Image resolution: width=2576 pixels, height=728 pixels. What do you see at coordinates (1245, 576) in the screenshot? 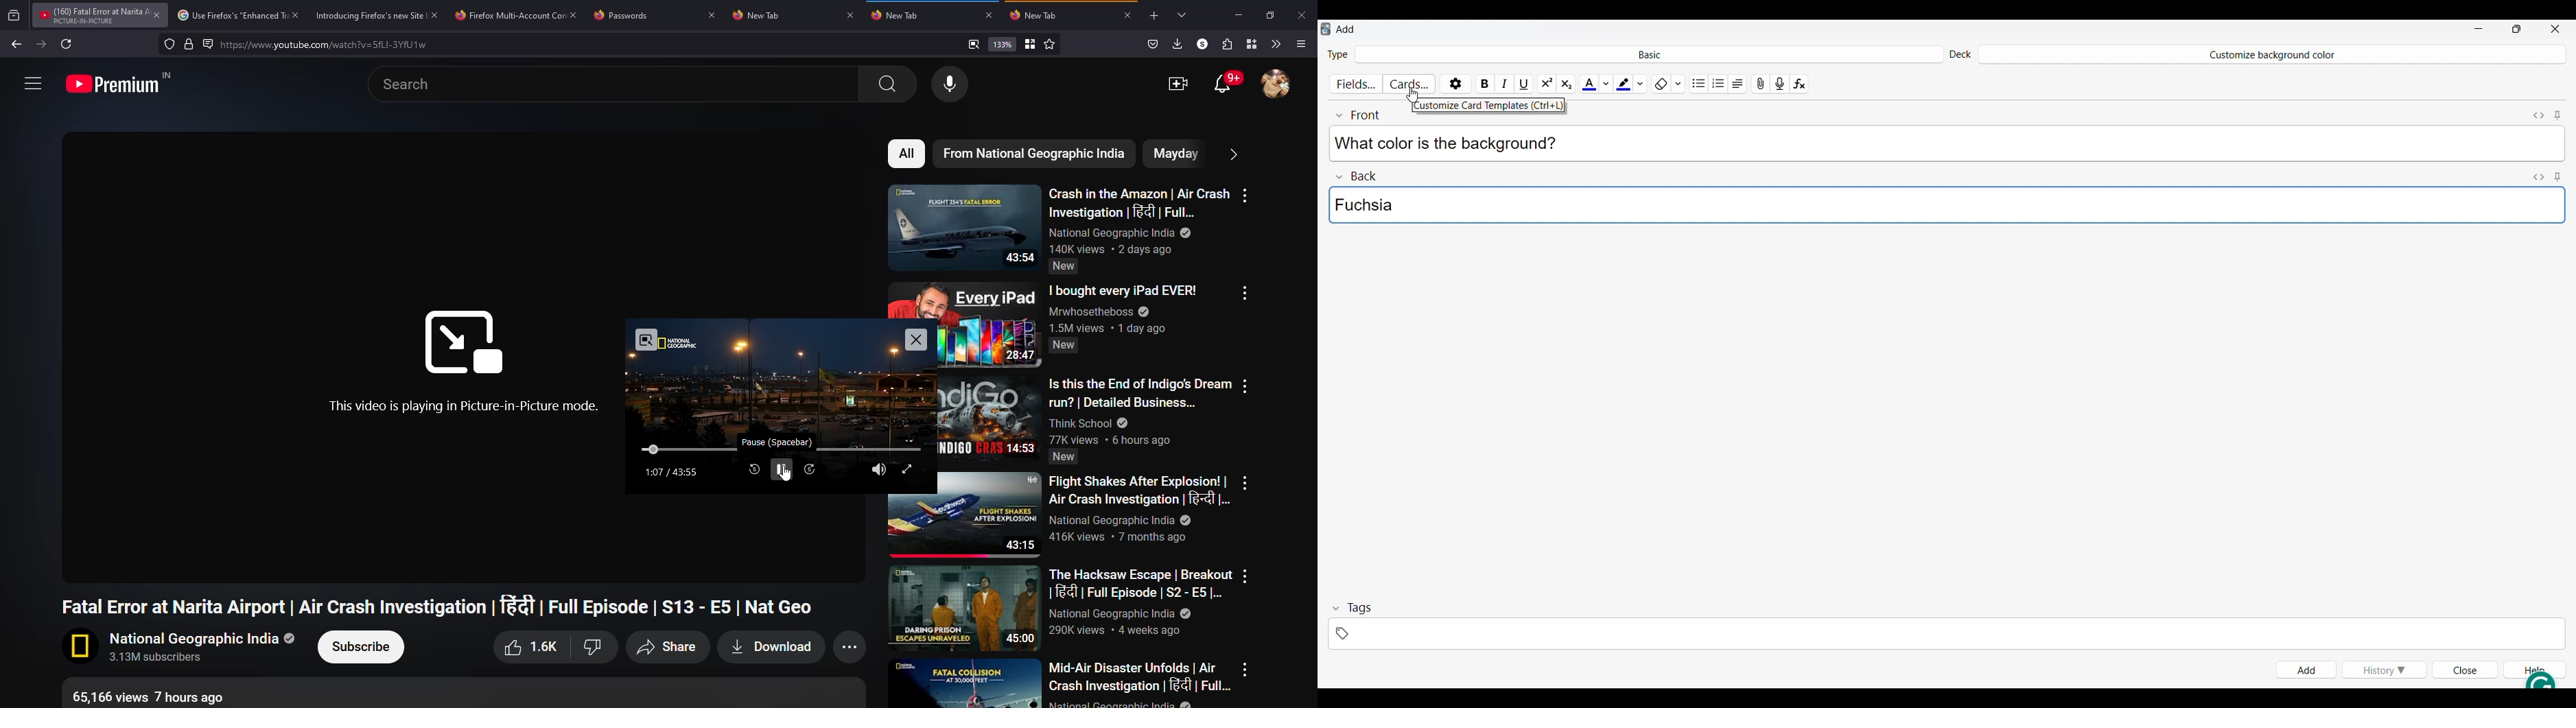
I see `more` at bounding box center [1245, 576].